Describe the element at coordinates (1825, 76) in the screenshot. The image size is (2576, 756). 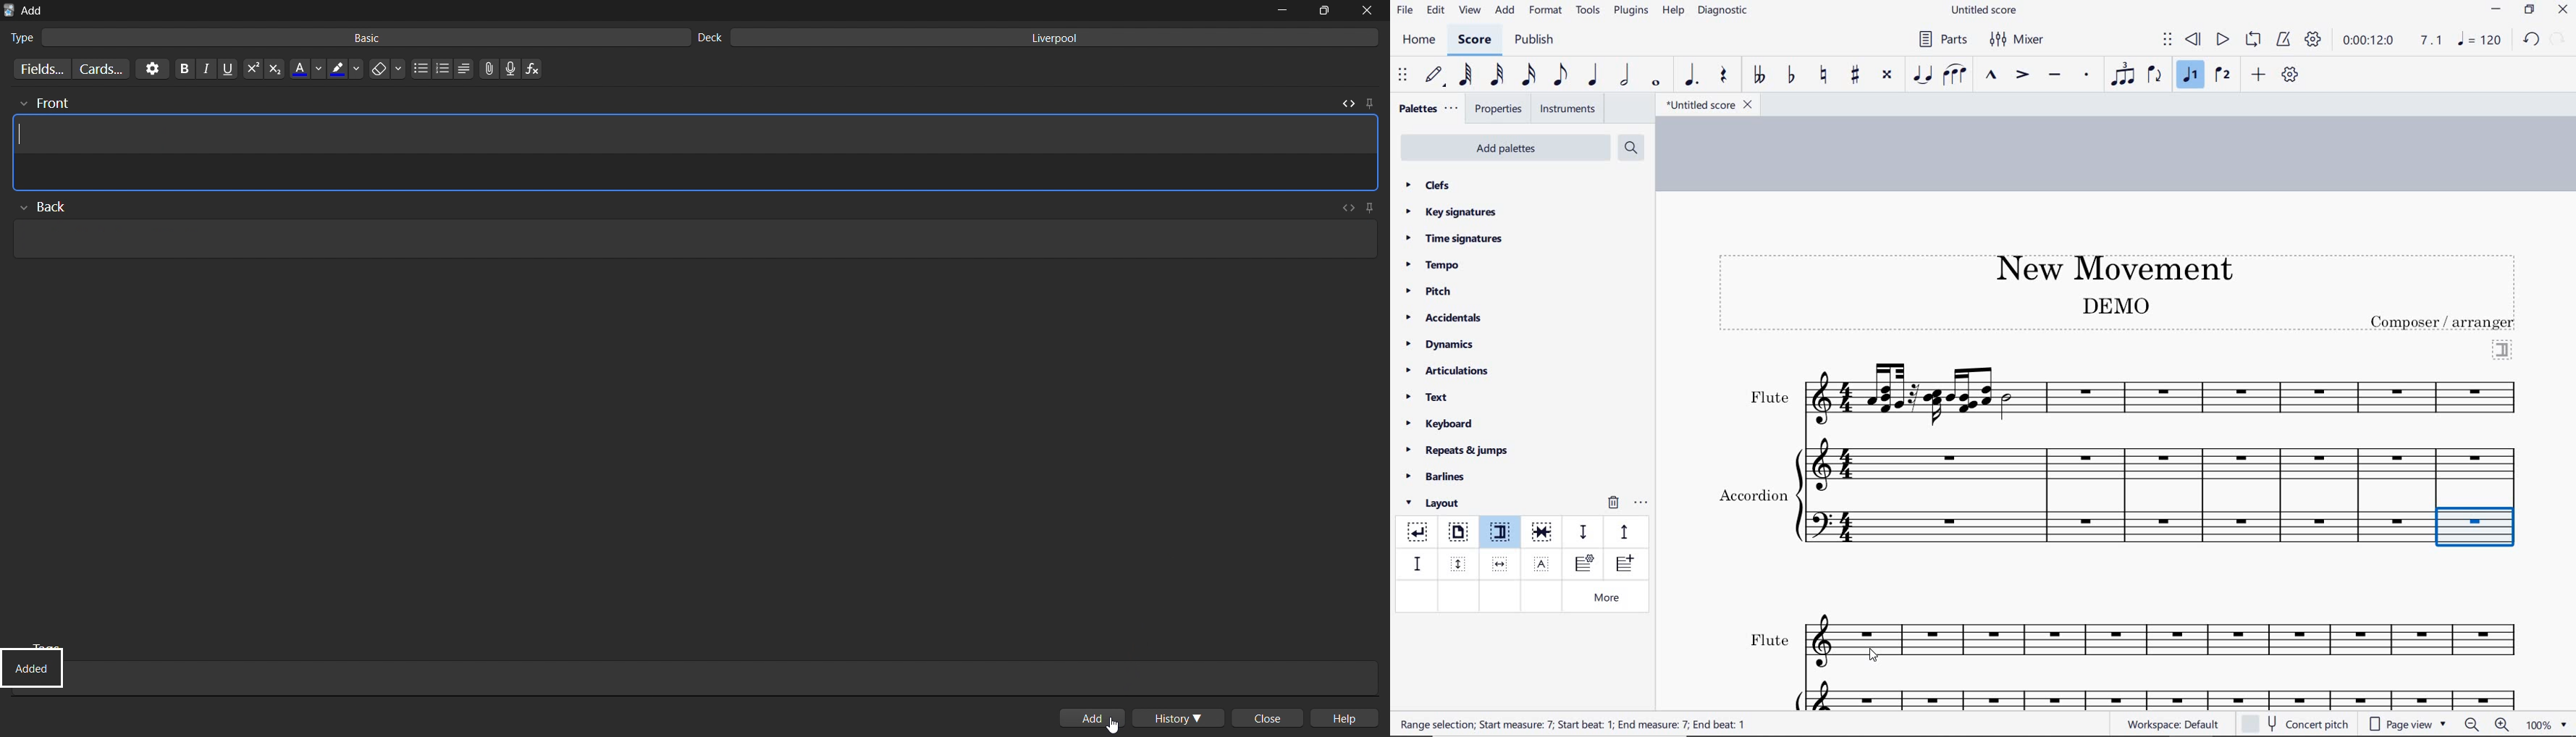
I see `toggle natural` at that location.